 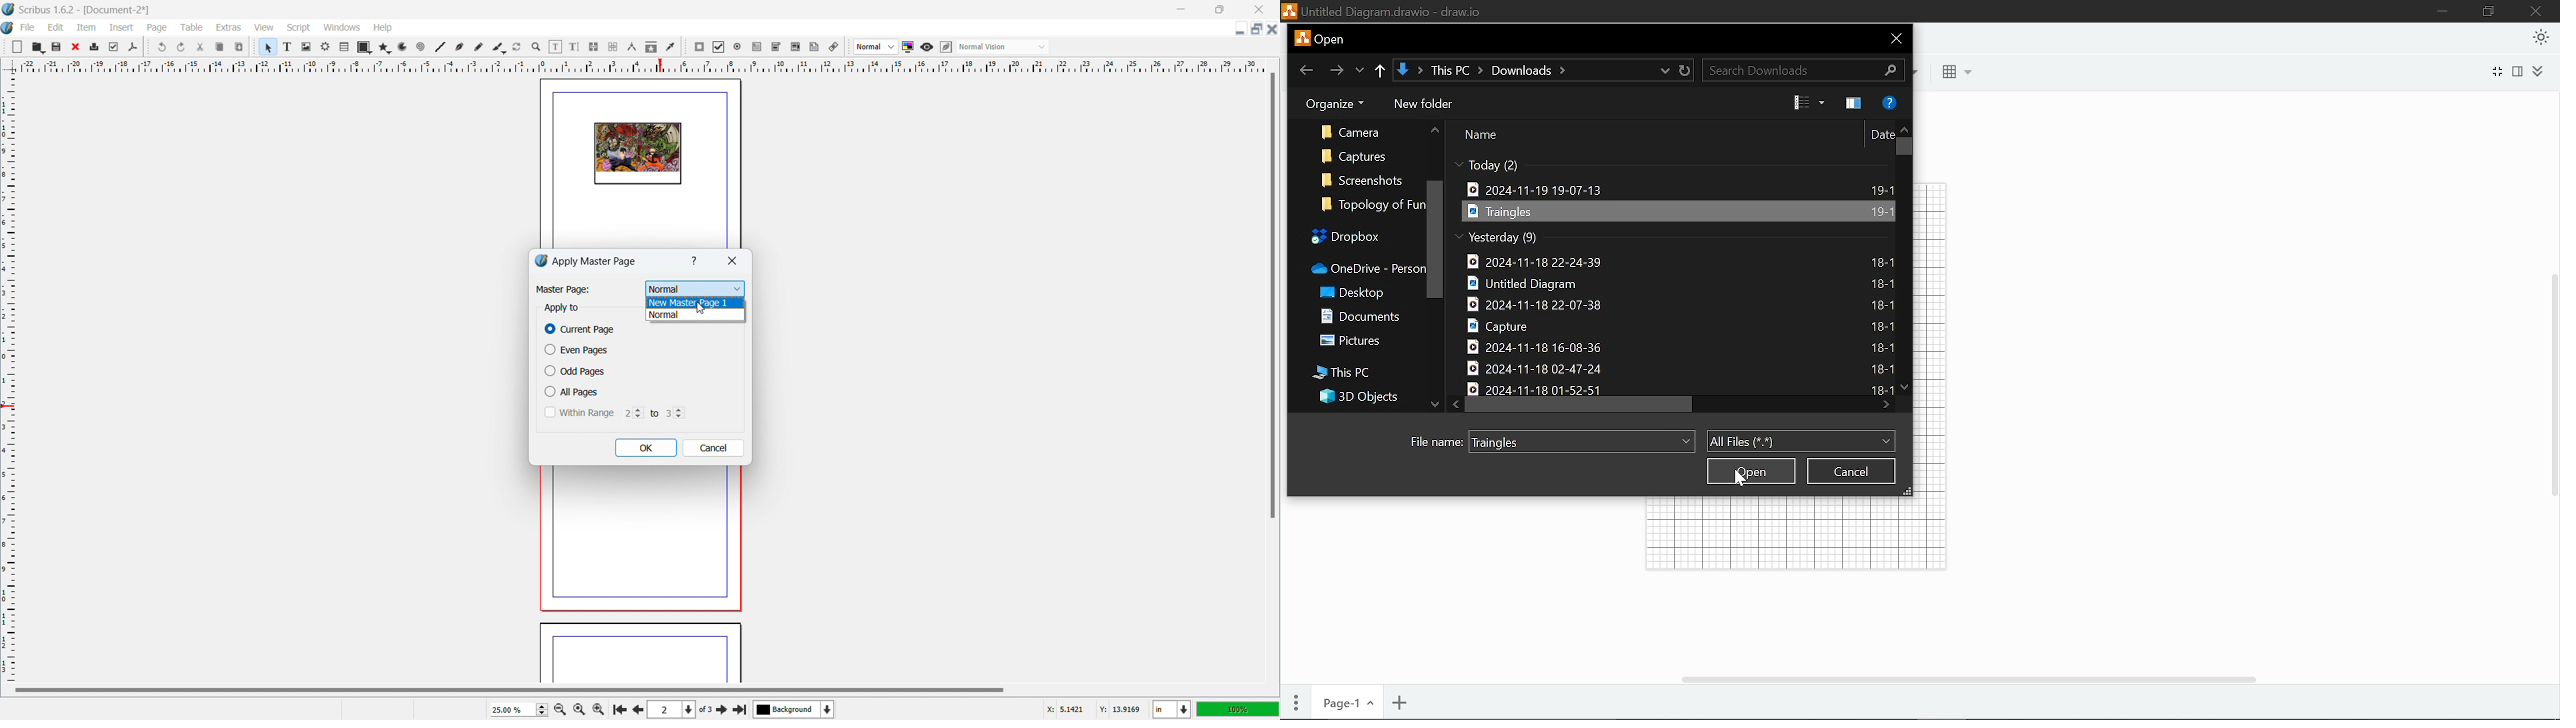 I want to click on More options, so click(x=1821, y=103).